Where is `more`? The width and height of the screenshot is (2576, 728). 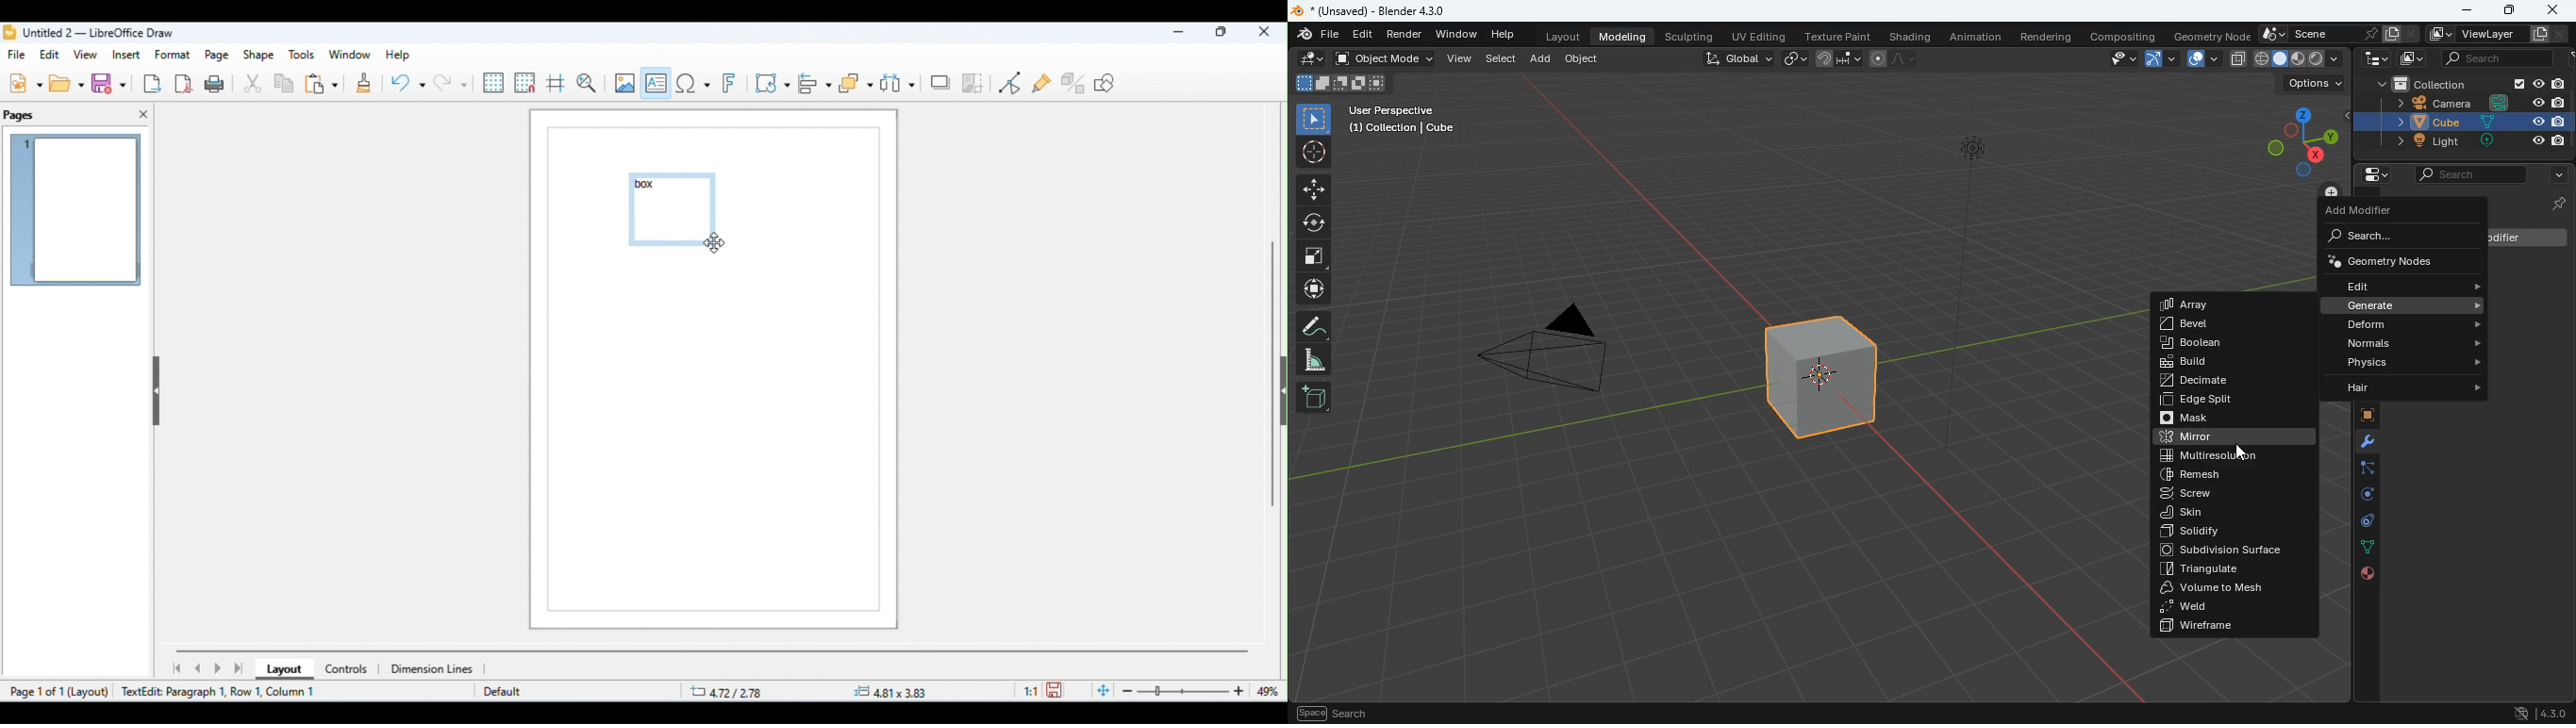 more is located at coordinates (2553, 175).